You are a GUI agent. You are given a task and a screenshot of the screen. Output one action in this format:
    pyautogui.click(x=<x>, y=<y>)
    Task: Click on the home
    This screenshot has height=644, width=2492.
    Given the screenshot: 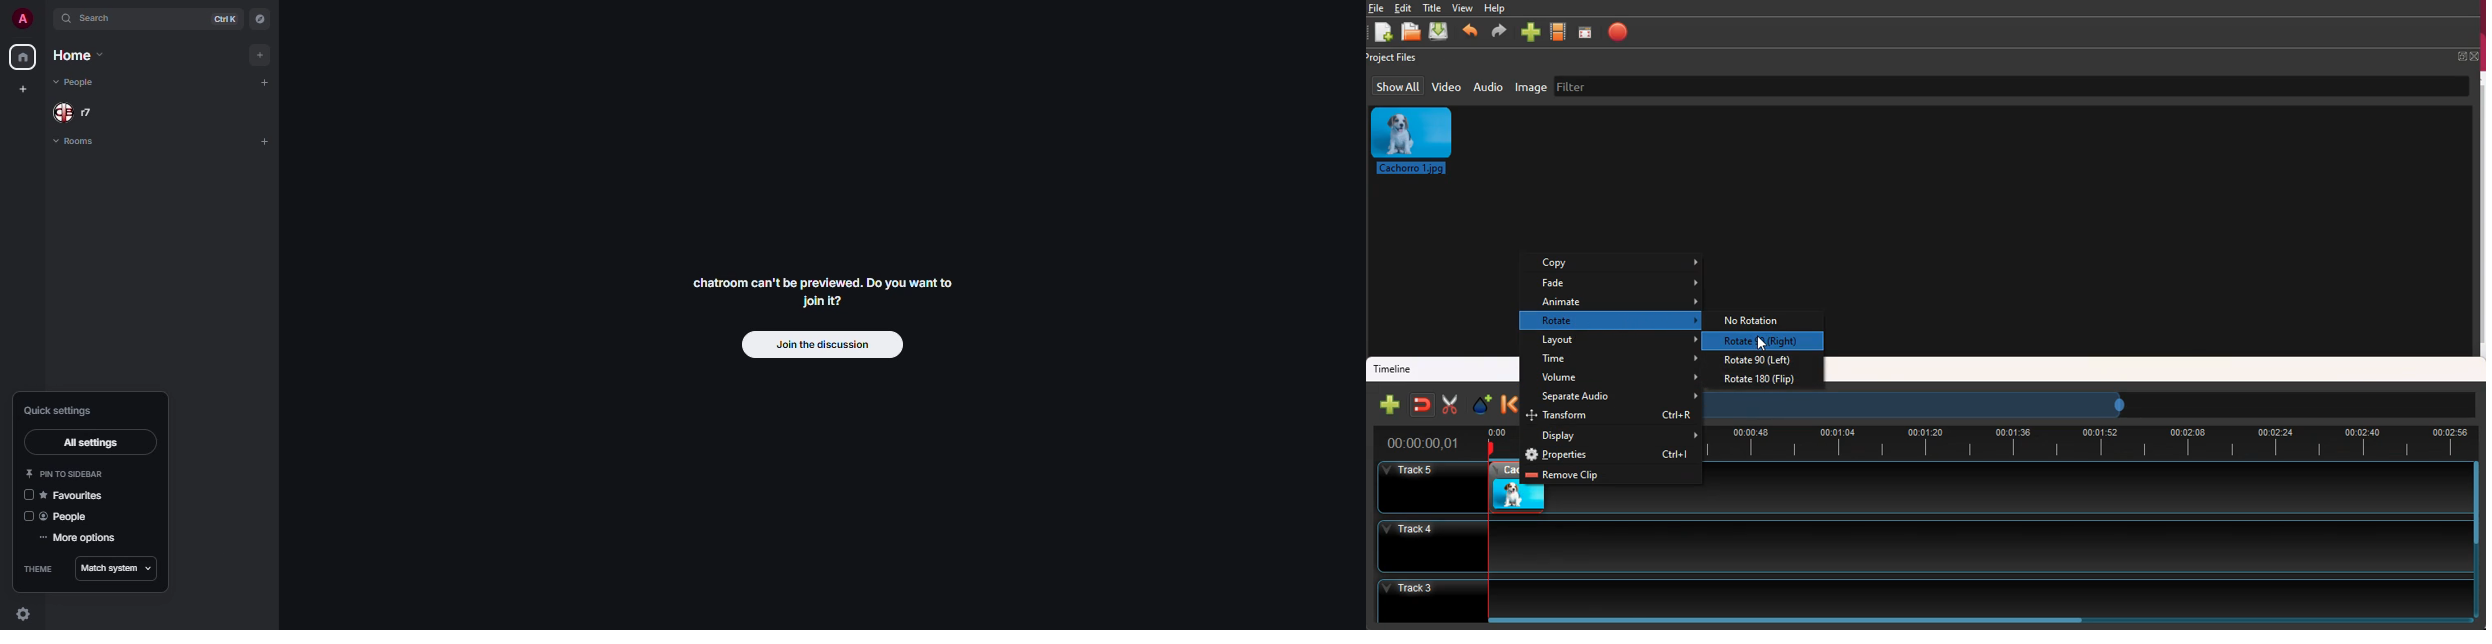 What is the action you would take?
    pyautogui.click(x=21, y=57)
    